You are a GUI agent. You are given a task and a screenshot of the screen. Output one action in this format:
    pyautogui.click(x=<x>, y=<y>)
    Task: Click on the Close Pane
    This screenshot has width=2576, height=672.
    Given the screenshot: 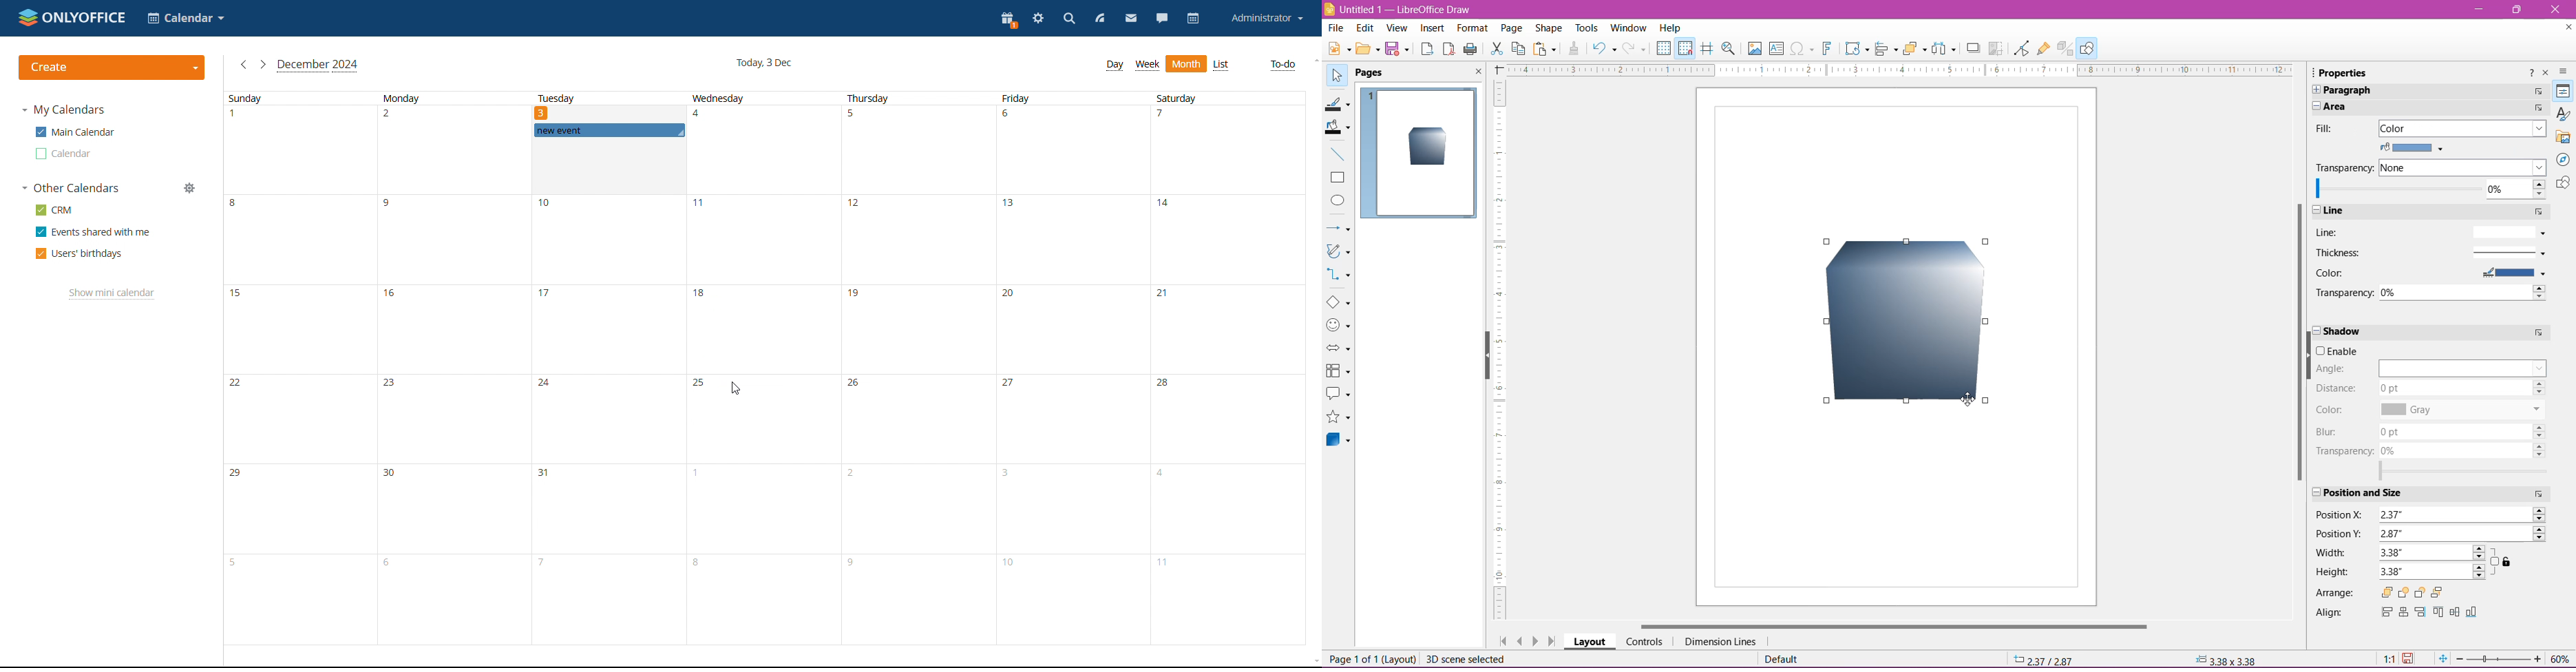 What is the action you would take?
    pyautogui.click(x=1475, y=72)
    